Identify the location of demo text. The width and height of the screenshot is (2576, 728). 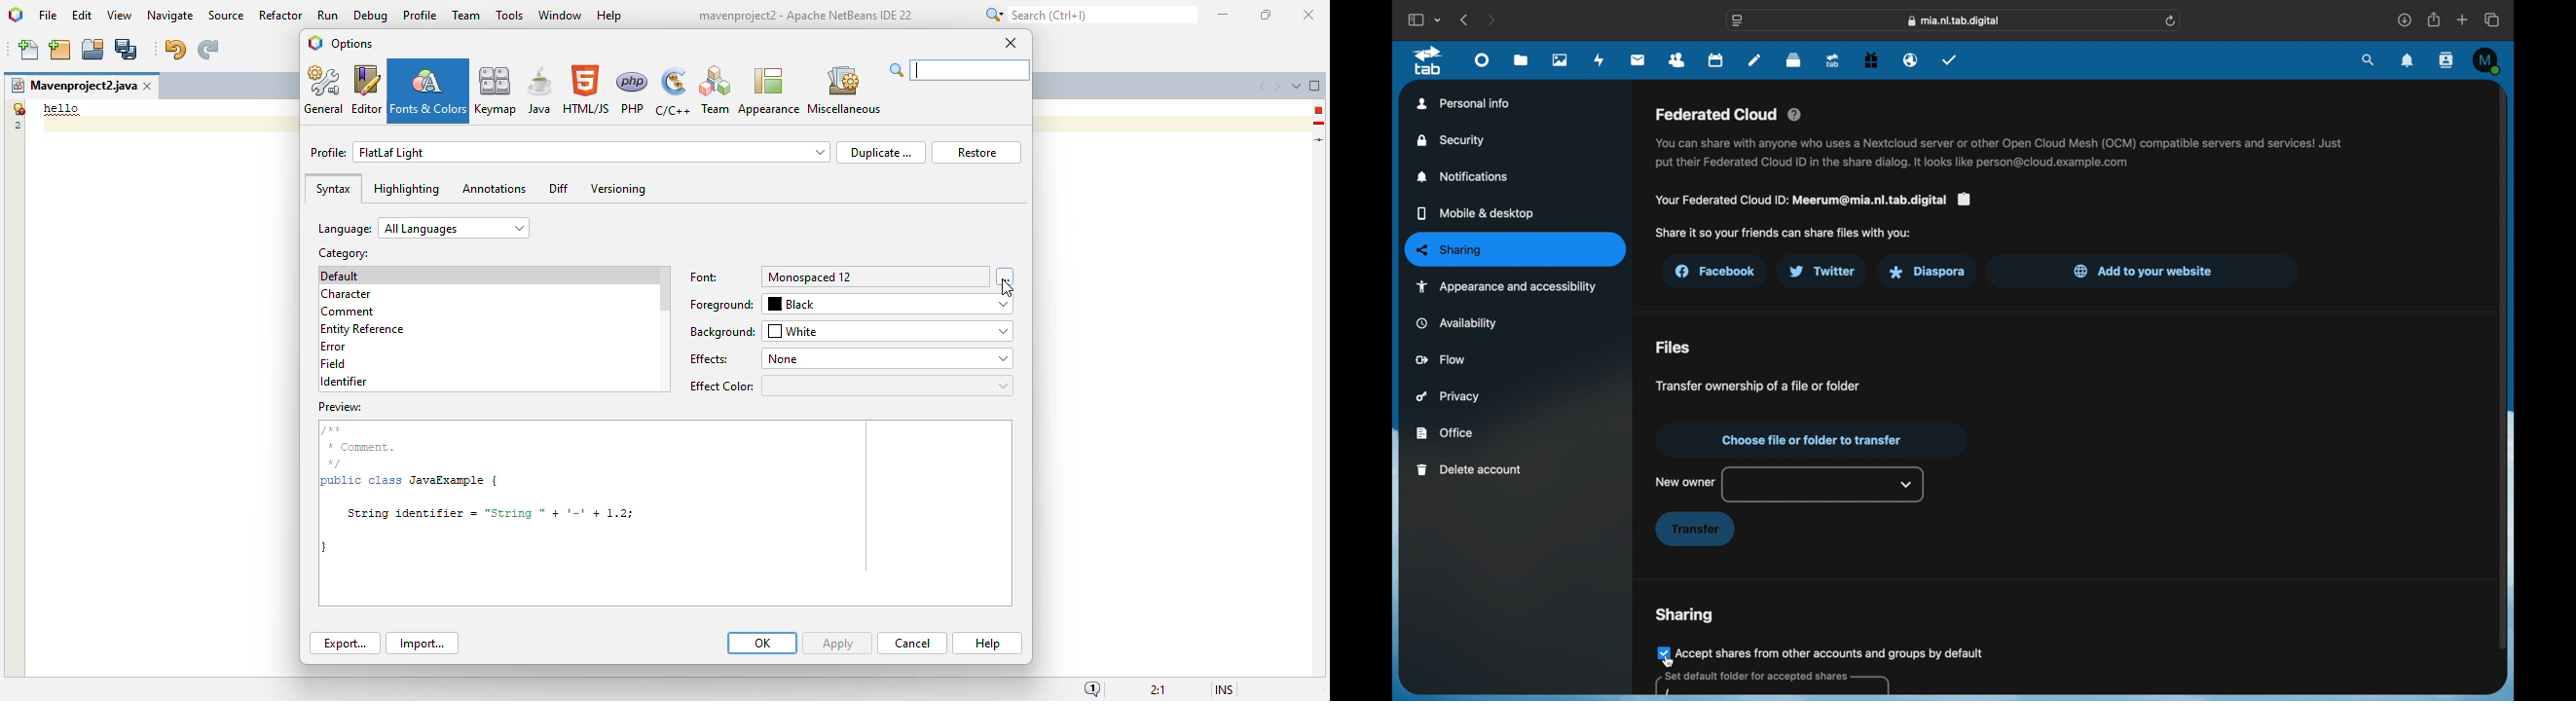
(62, 108).